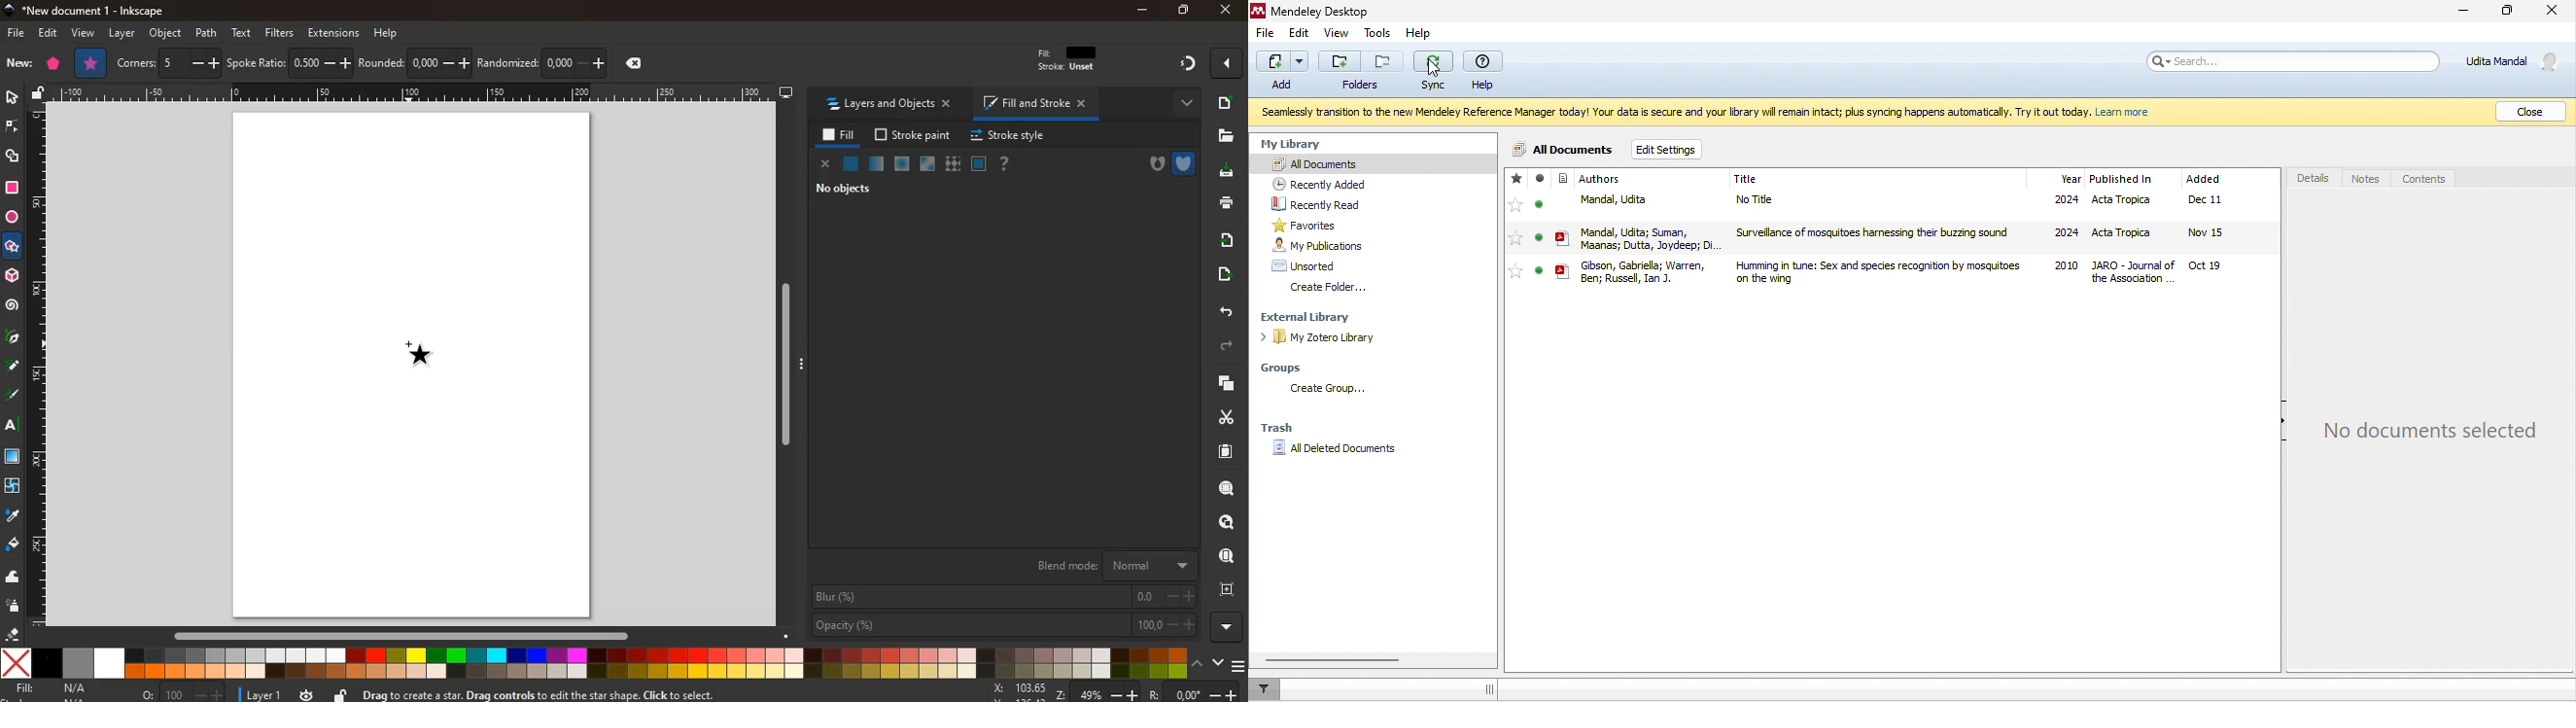 The height and width of the screenshot is (728, 2576). What do you see at coordinates (1010, 164) in the screenshot?
I see `help` at bounding box center [1010, 164].